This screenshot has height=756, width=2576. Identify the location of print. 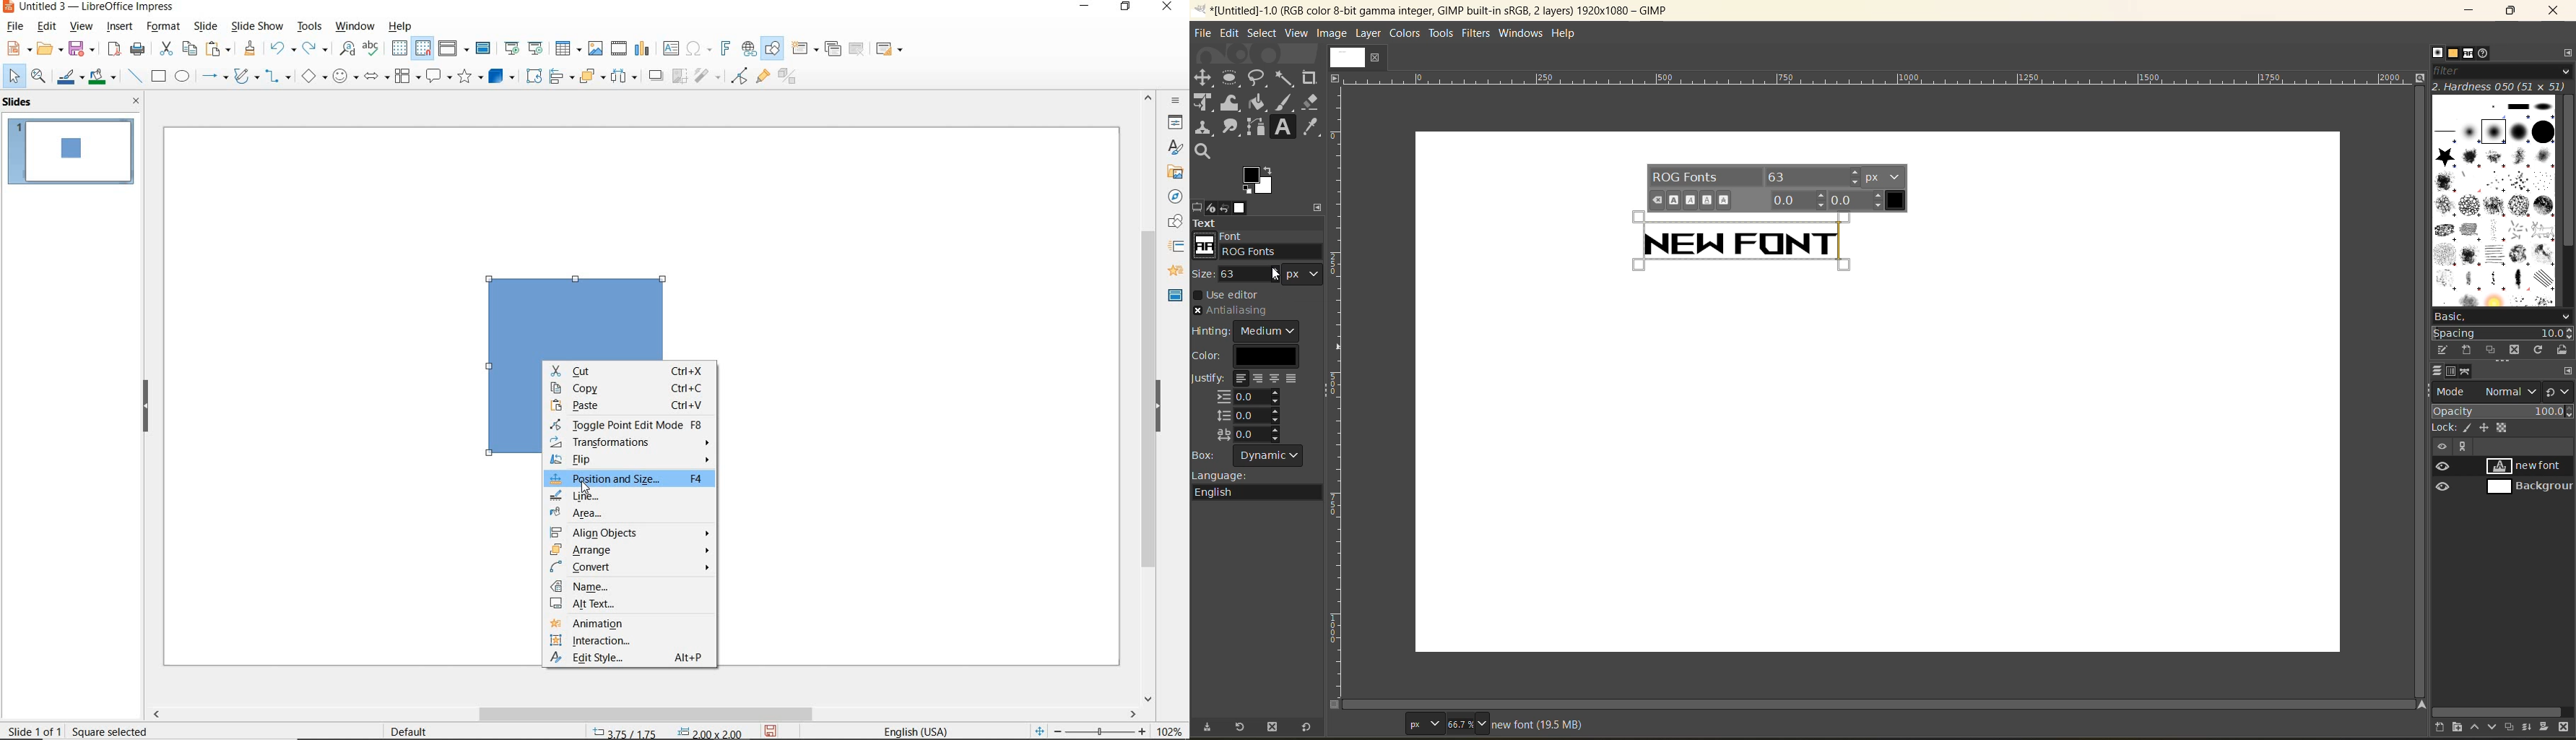
(139, 48).